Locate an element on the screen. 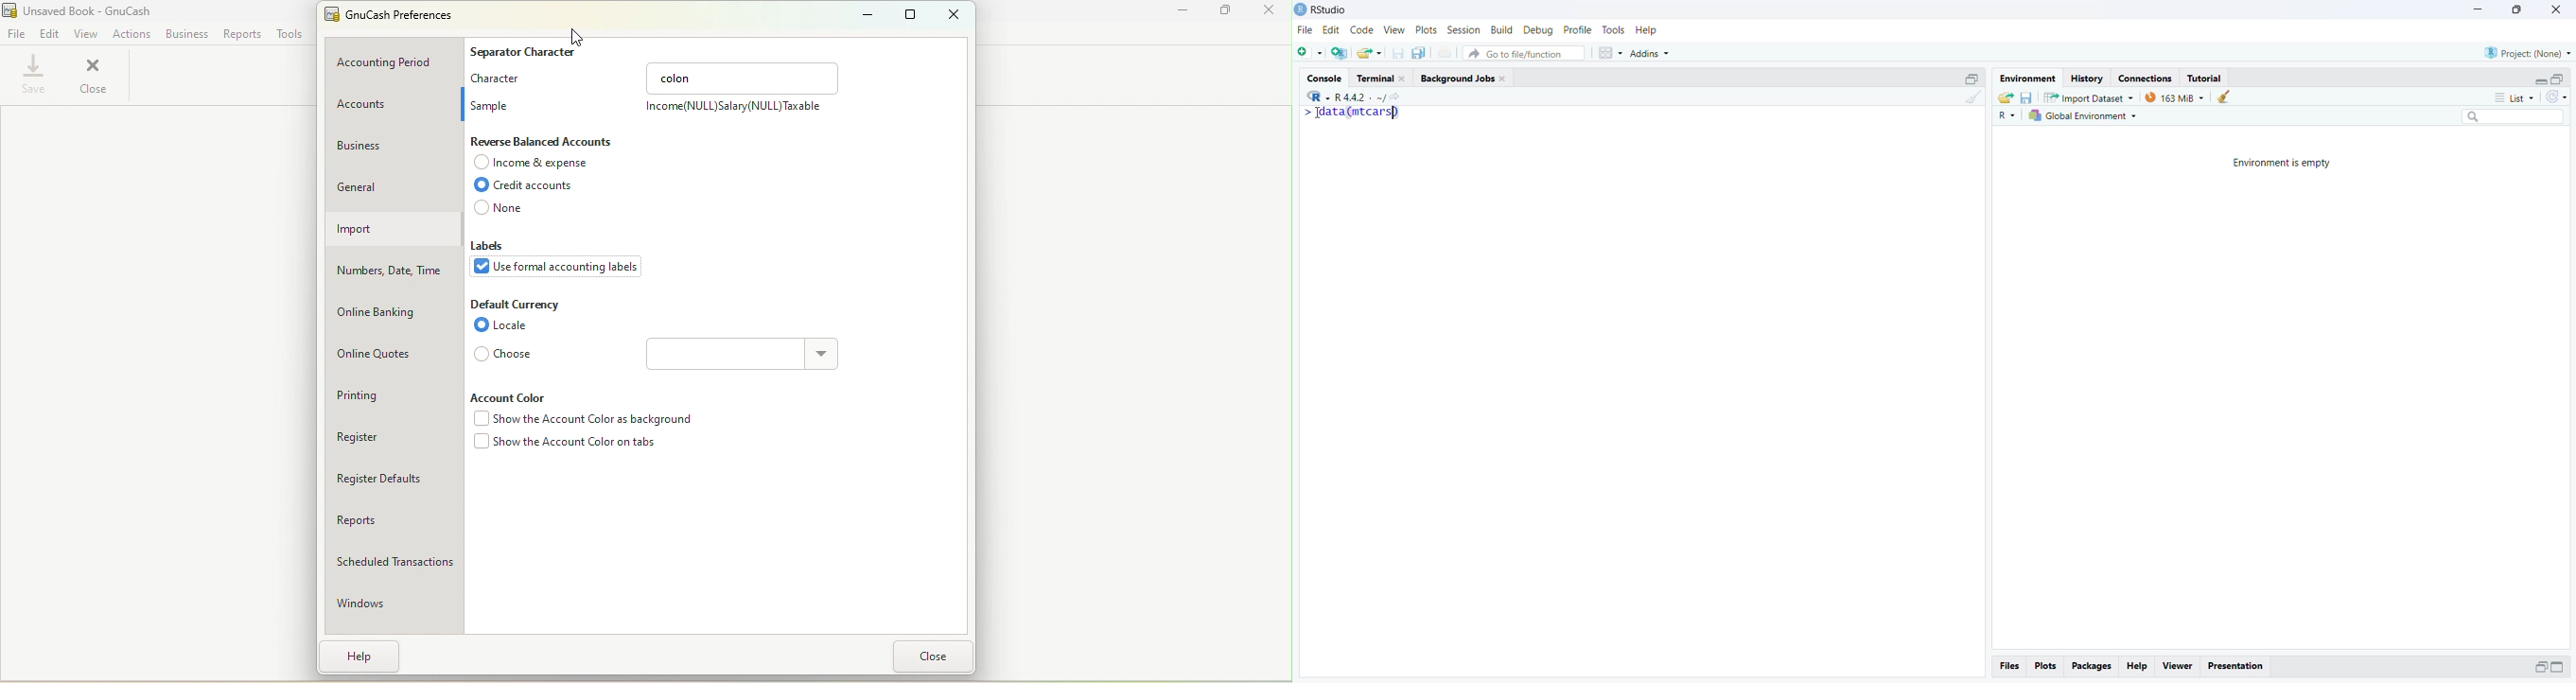 The height and width of the screenshot is (700, 2576). Environment is located at coordinates (2029, 79).